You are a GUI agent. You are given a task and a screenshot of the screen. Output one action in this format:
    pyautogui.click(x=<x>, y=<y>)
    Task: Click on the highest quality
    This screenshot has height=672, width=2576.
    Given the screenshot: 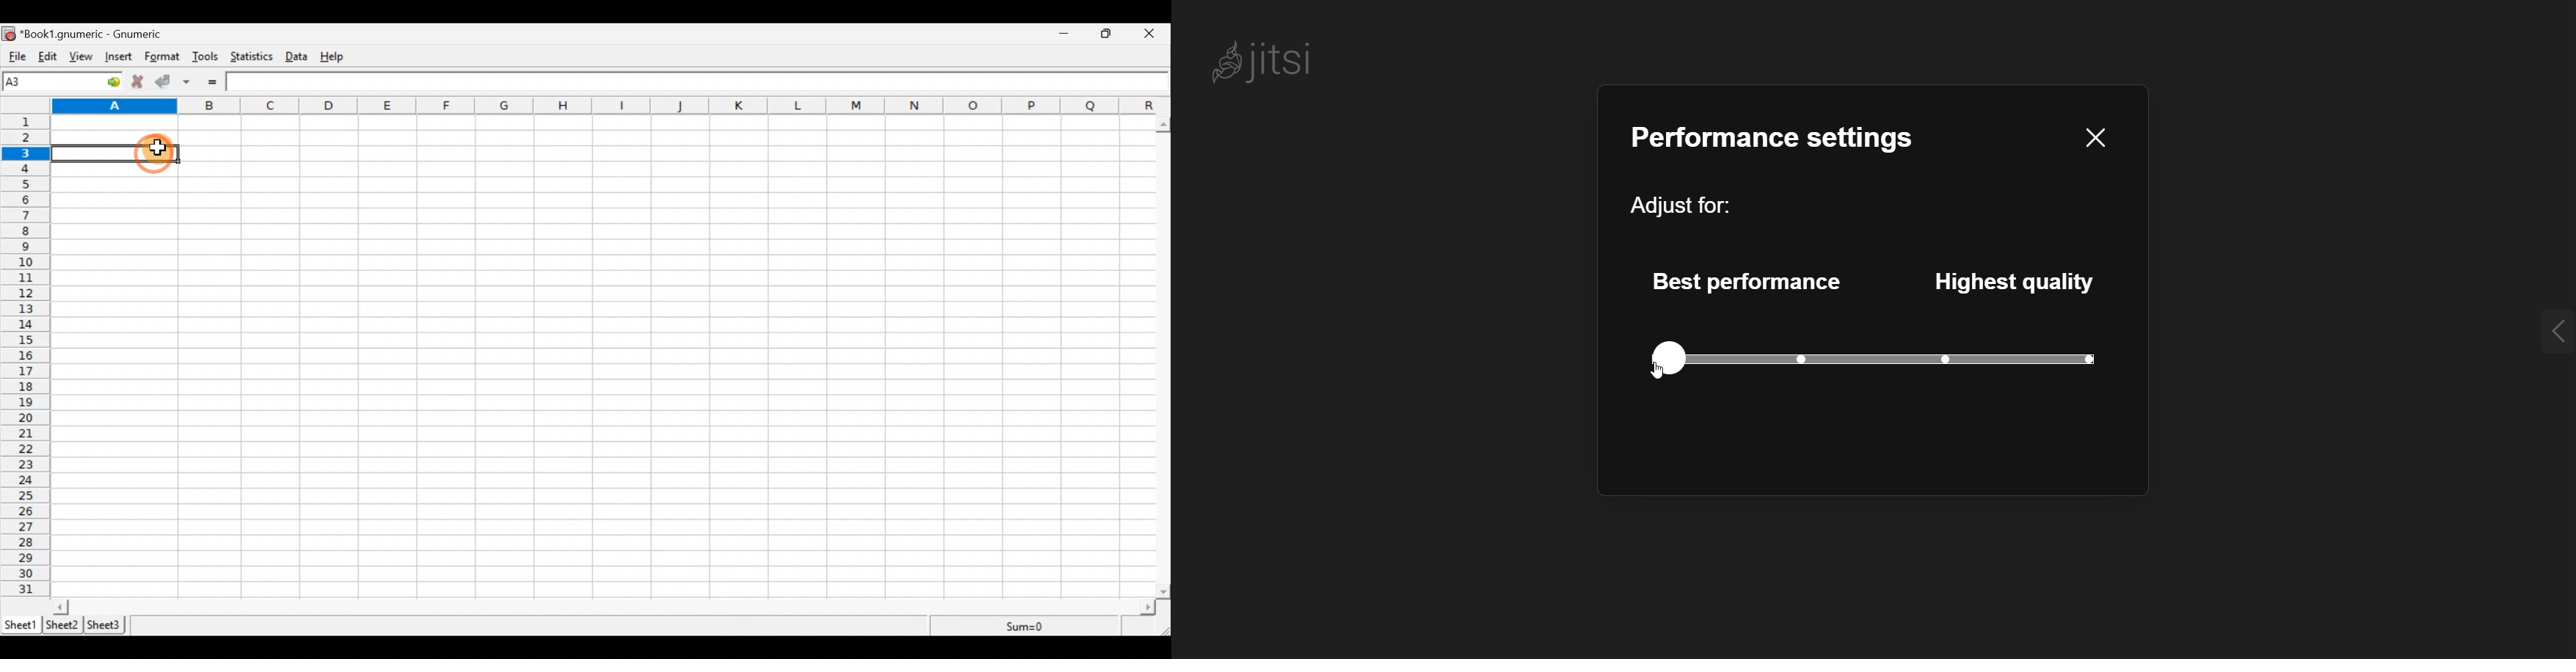 What is the action you would take?
    pyautogui.click(x=2022, y=280)
    